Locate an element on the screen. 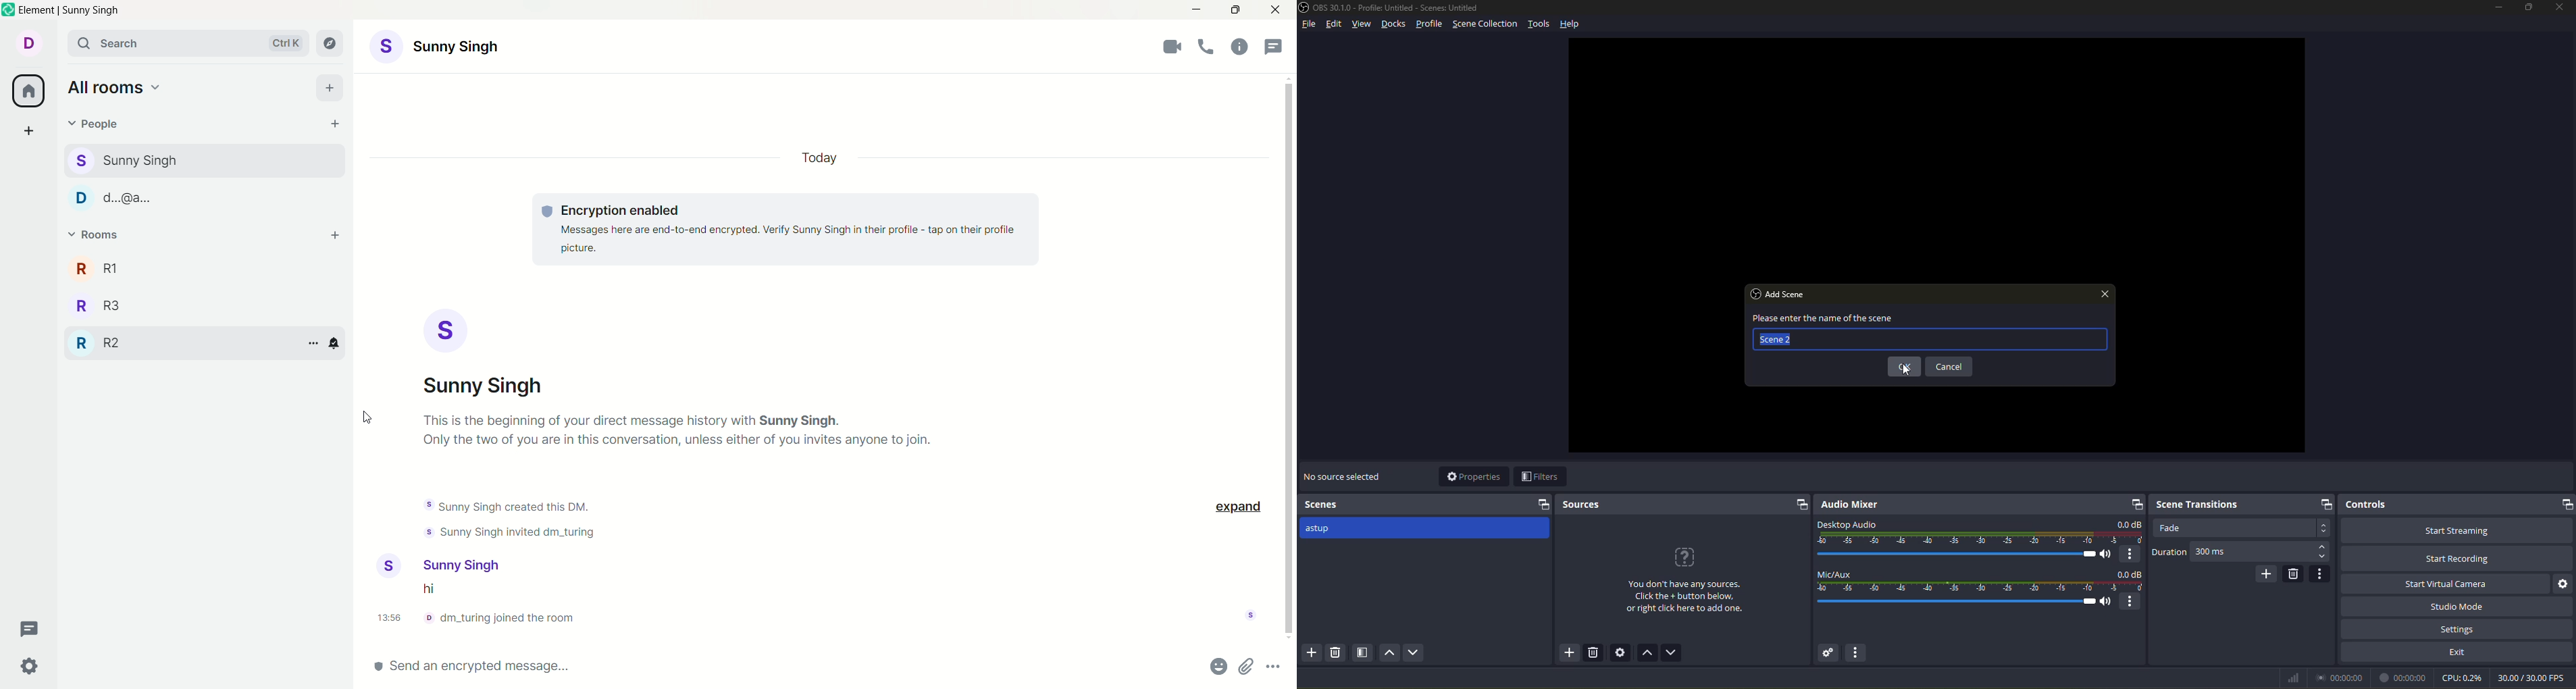  file is located at coordinates (1311, 23).